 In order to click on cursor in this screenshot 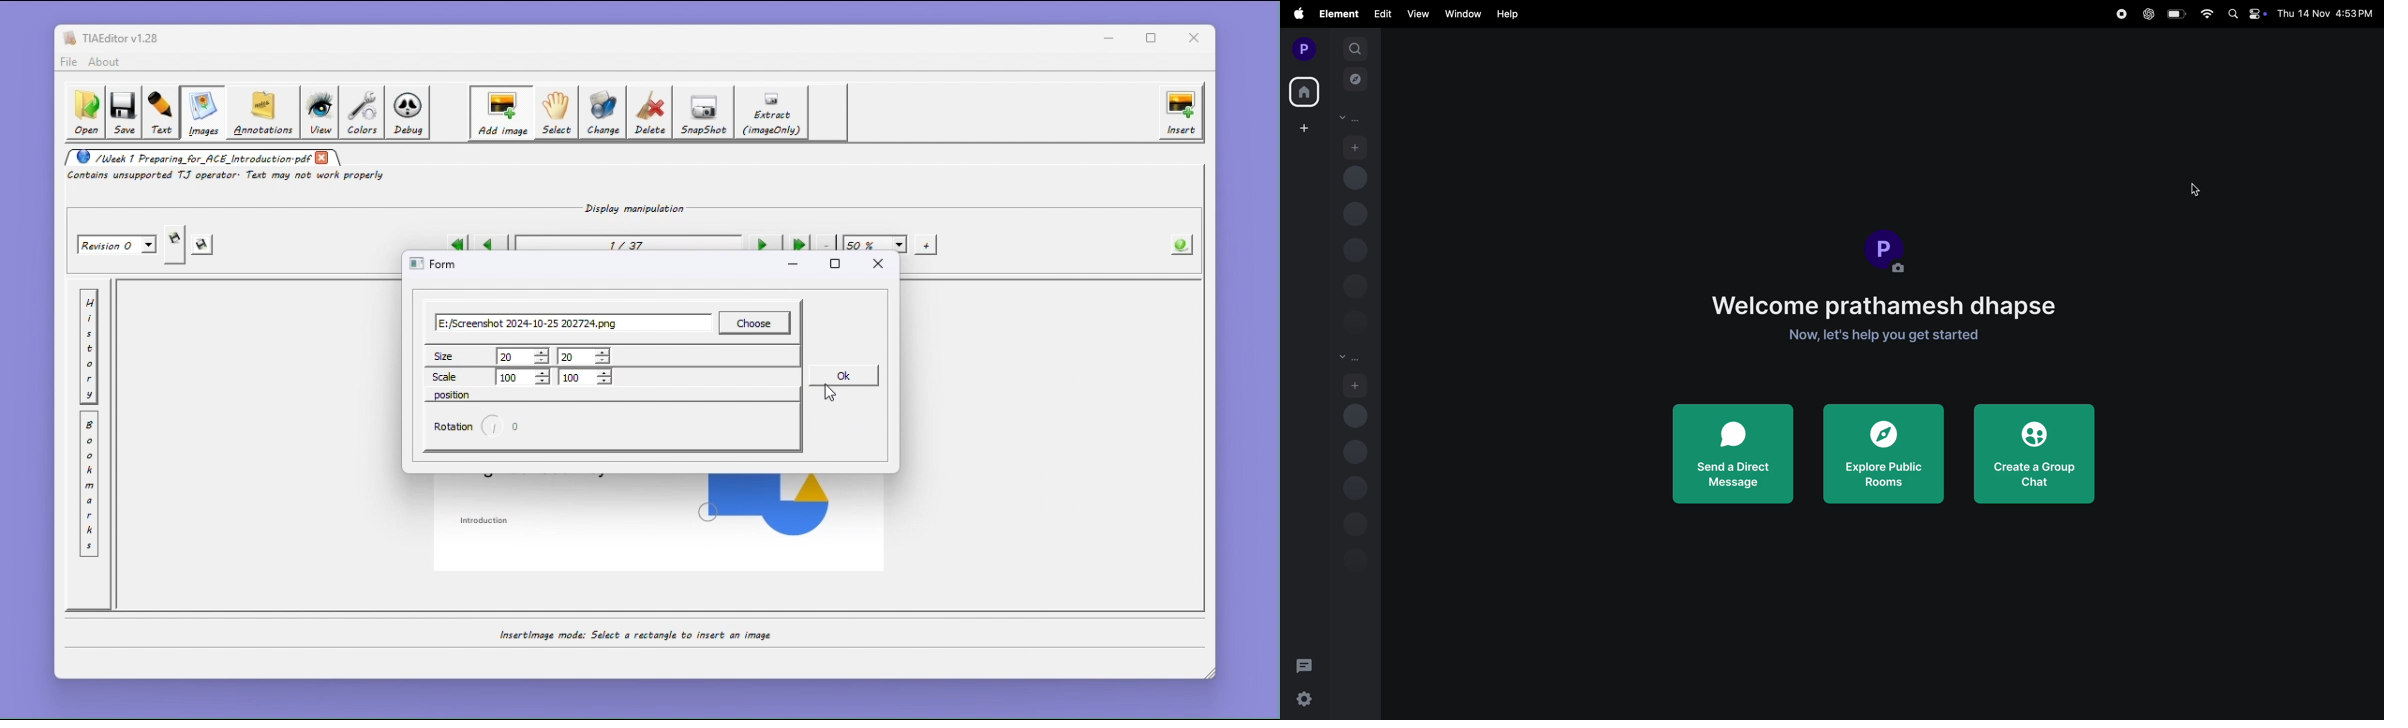, I will do `click(2196, 190)`.